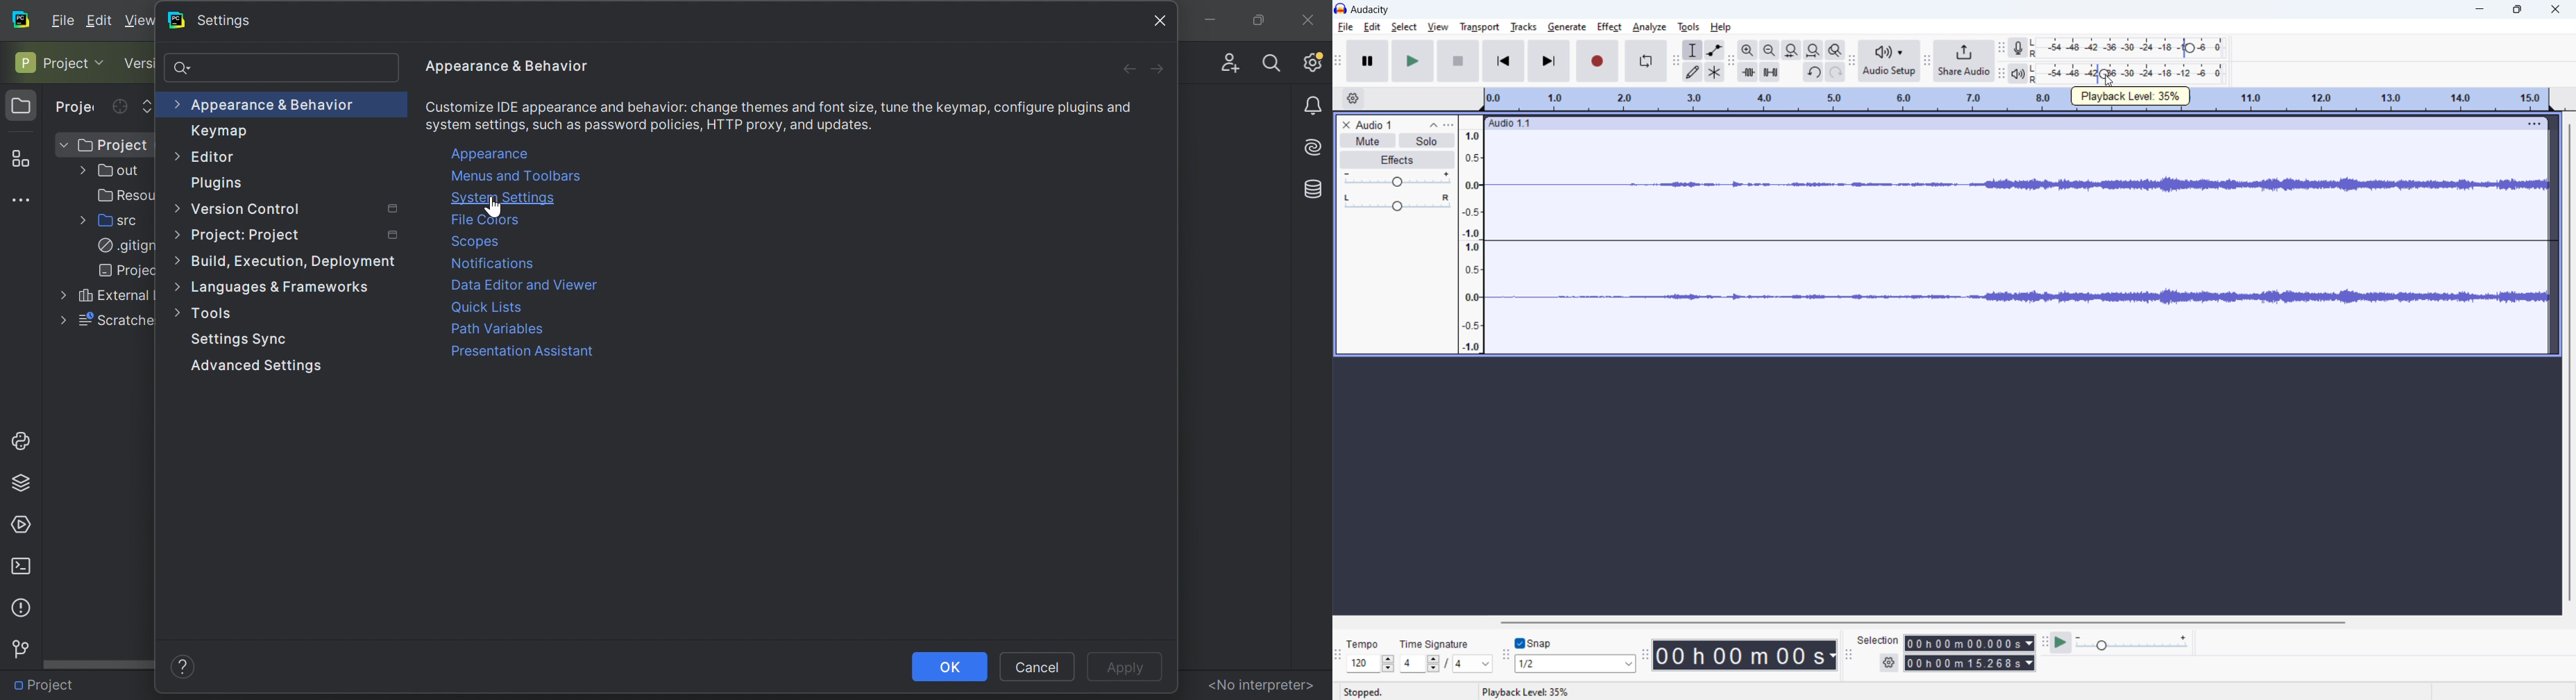 Image resolution: width=2576 pixels, height=700 pixels. What do you see at coordinates (19, 649) in the screenshot?
I see `Version control` at bounding box center [19, 649].